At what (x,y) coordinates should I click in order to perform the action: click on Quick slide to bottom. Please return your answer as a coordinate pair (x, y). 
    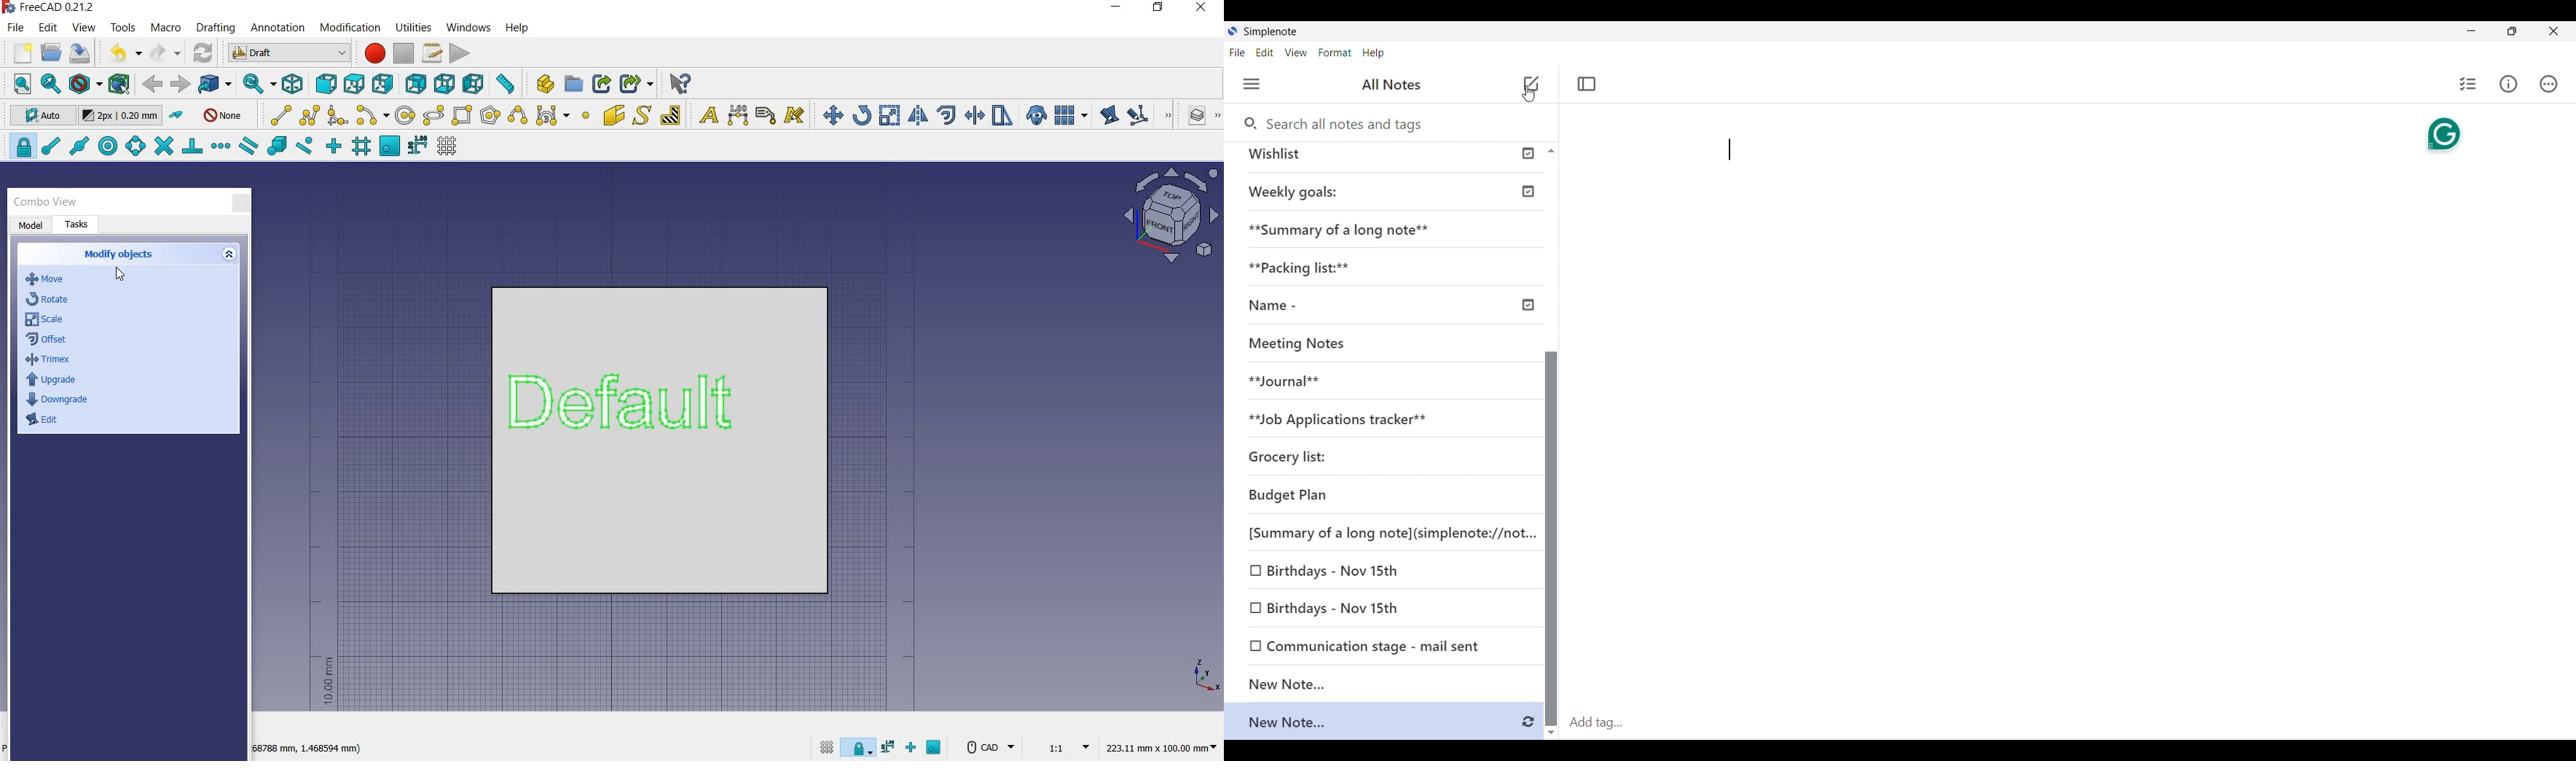
    Looking at the image, I should click on (1551, 733).